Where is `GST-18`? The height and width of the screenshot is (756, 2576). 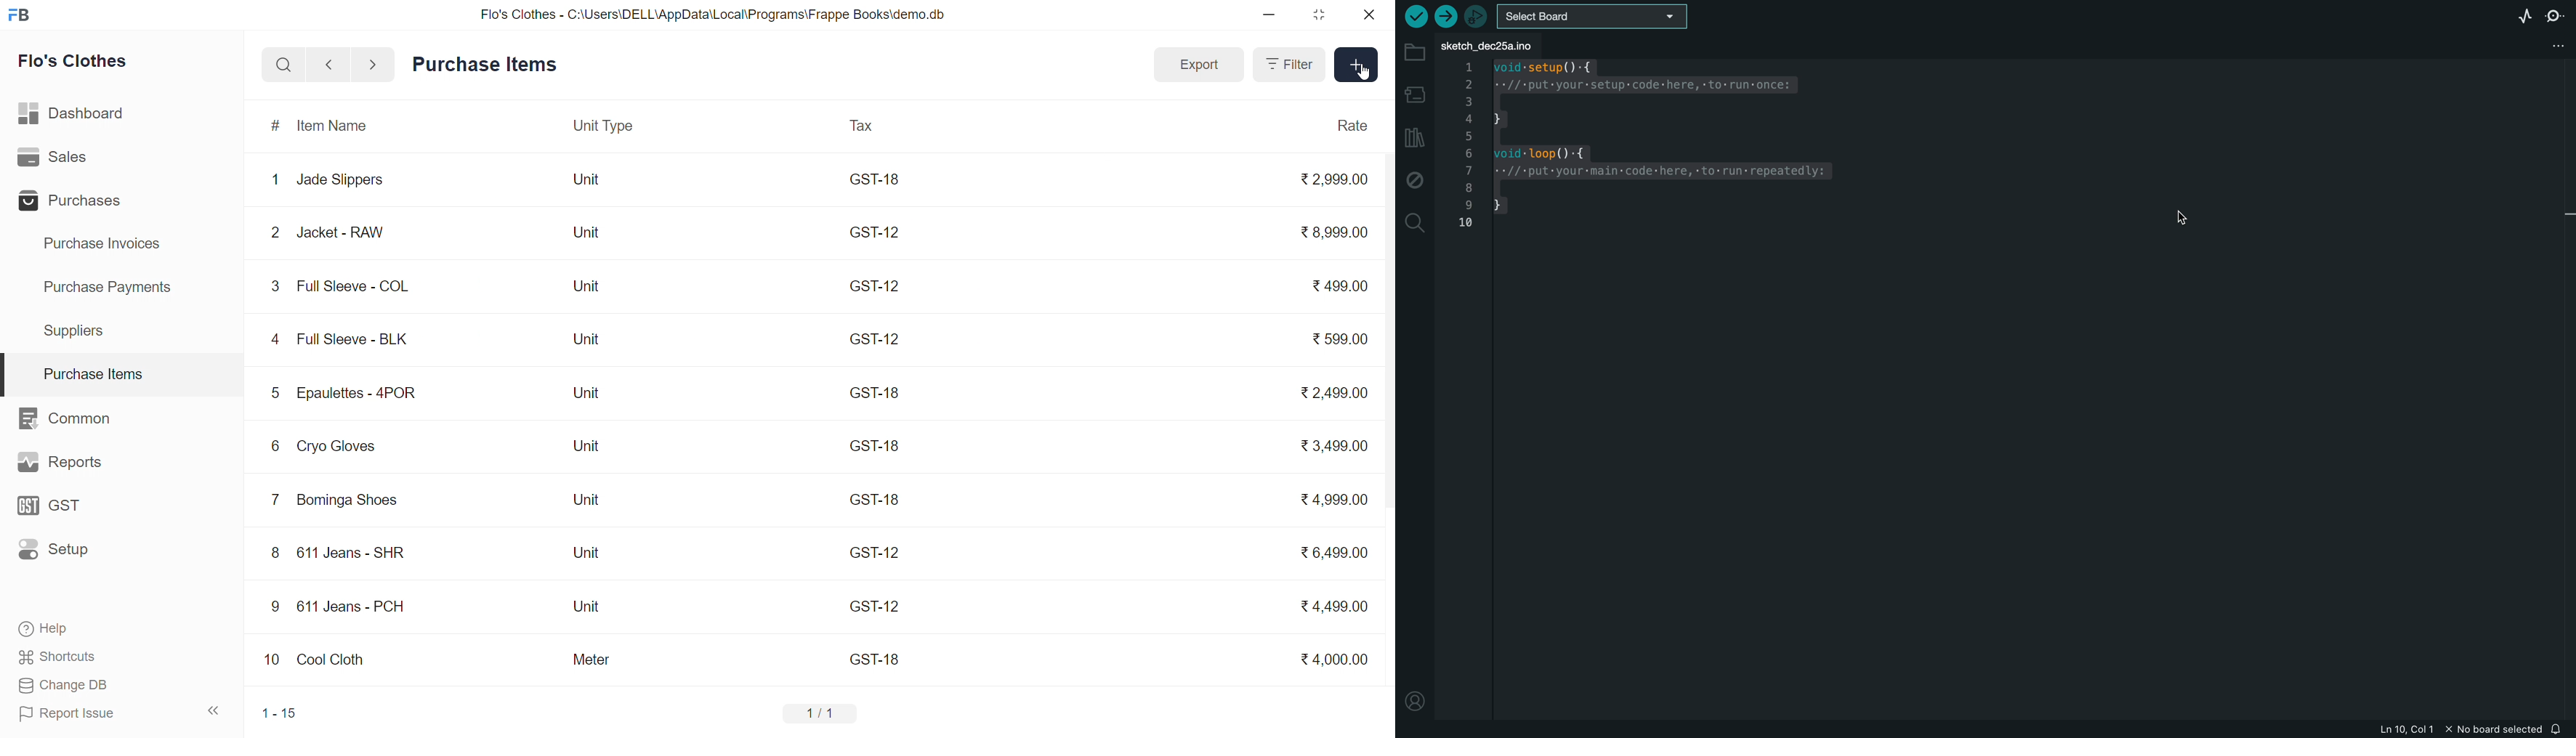 GST-18 is located at coordinates (873, 394).